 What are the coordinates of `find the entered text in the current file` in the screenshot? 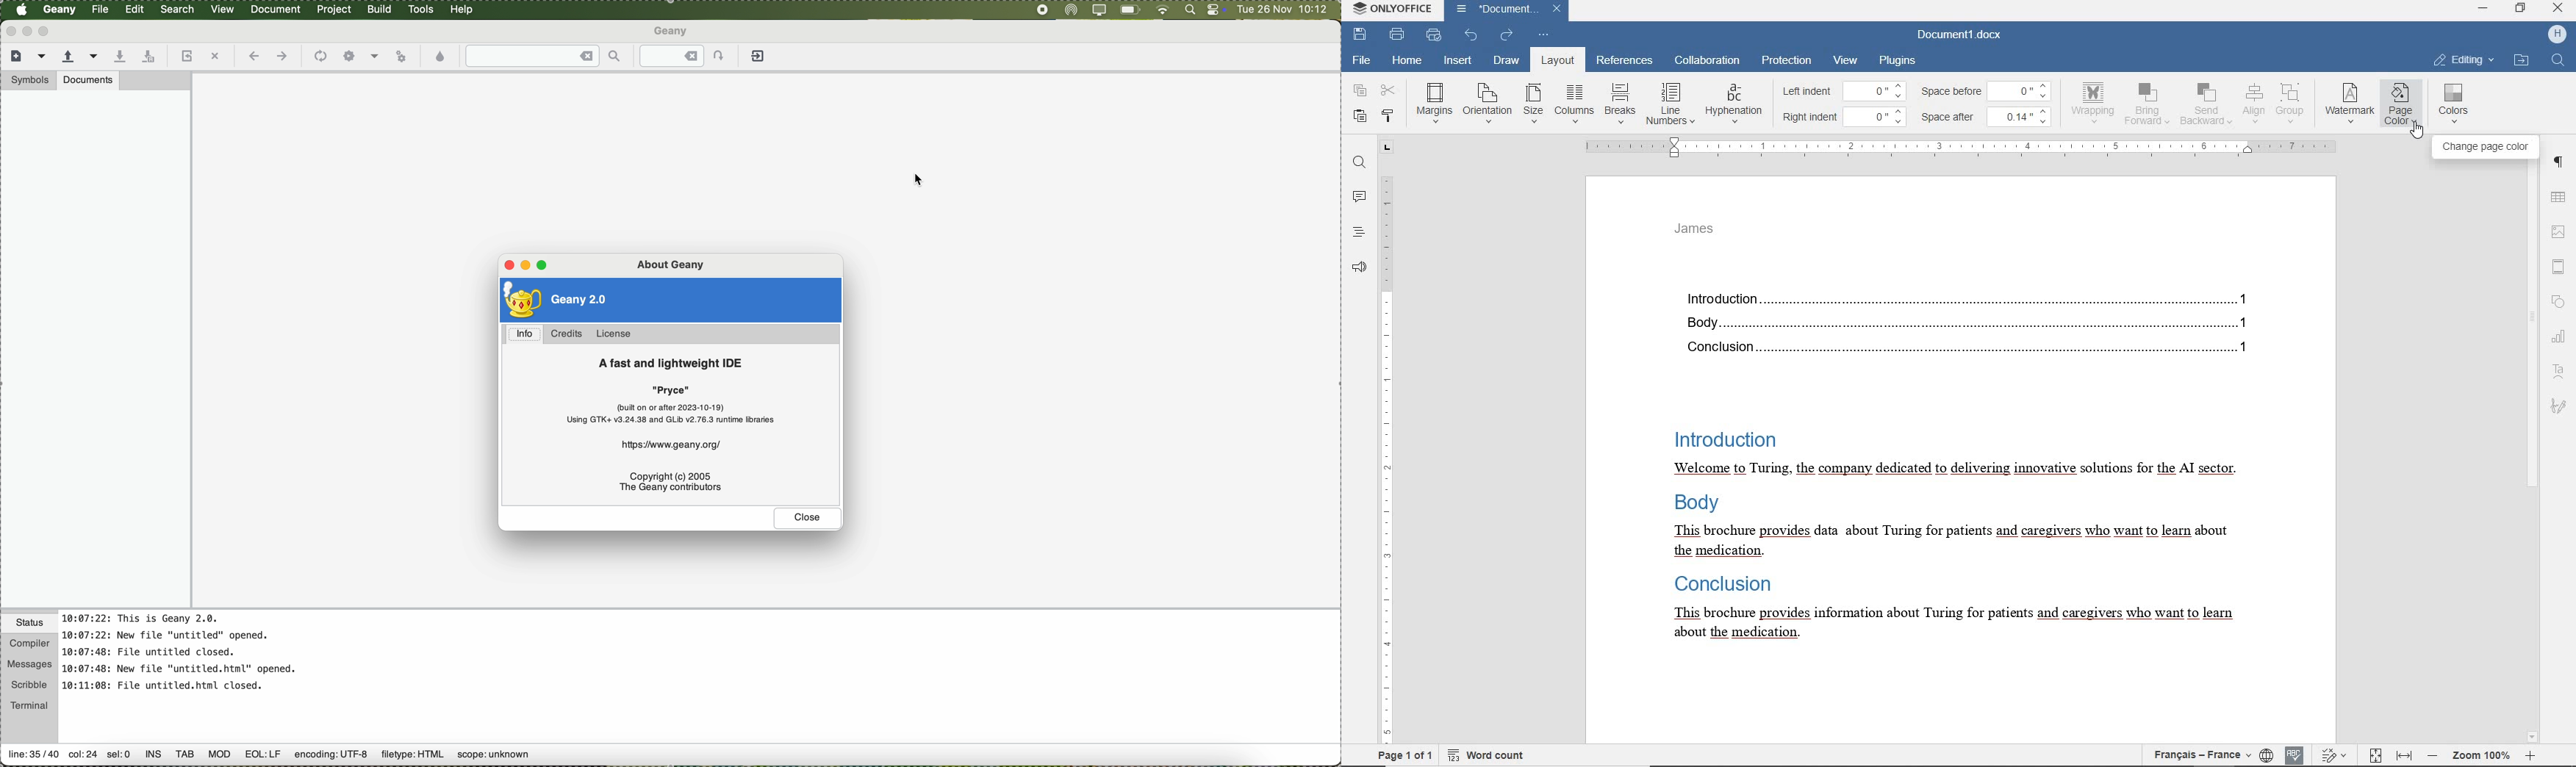 It's located at (542, 56).